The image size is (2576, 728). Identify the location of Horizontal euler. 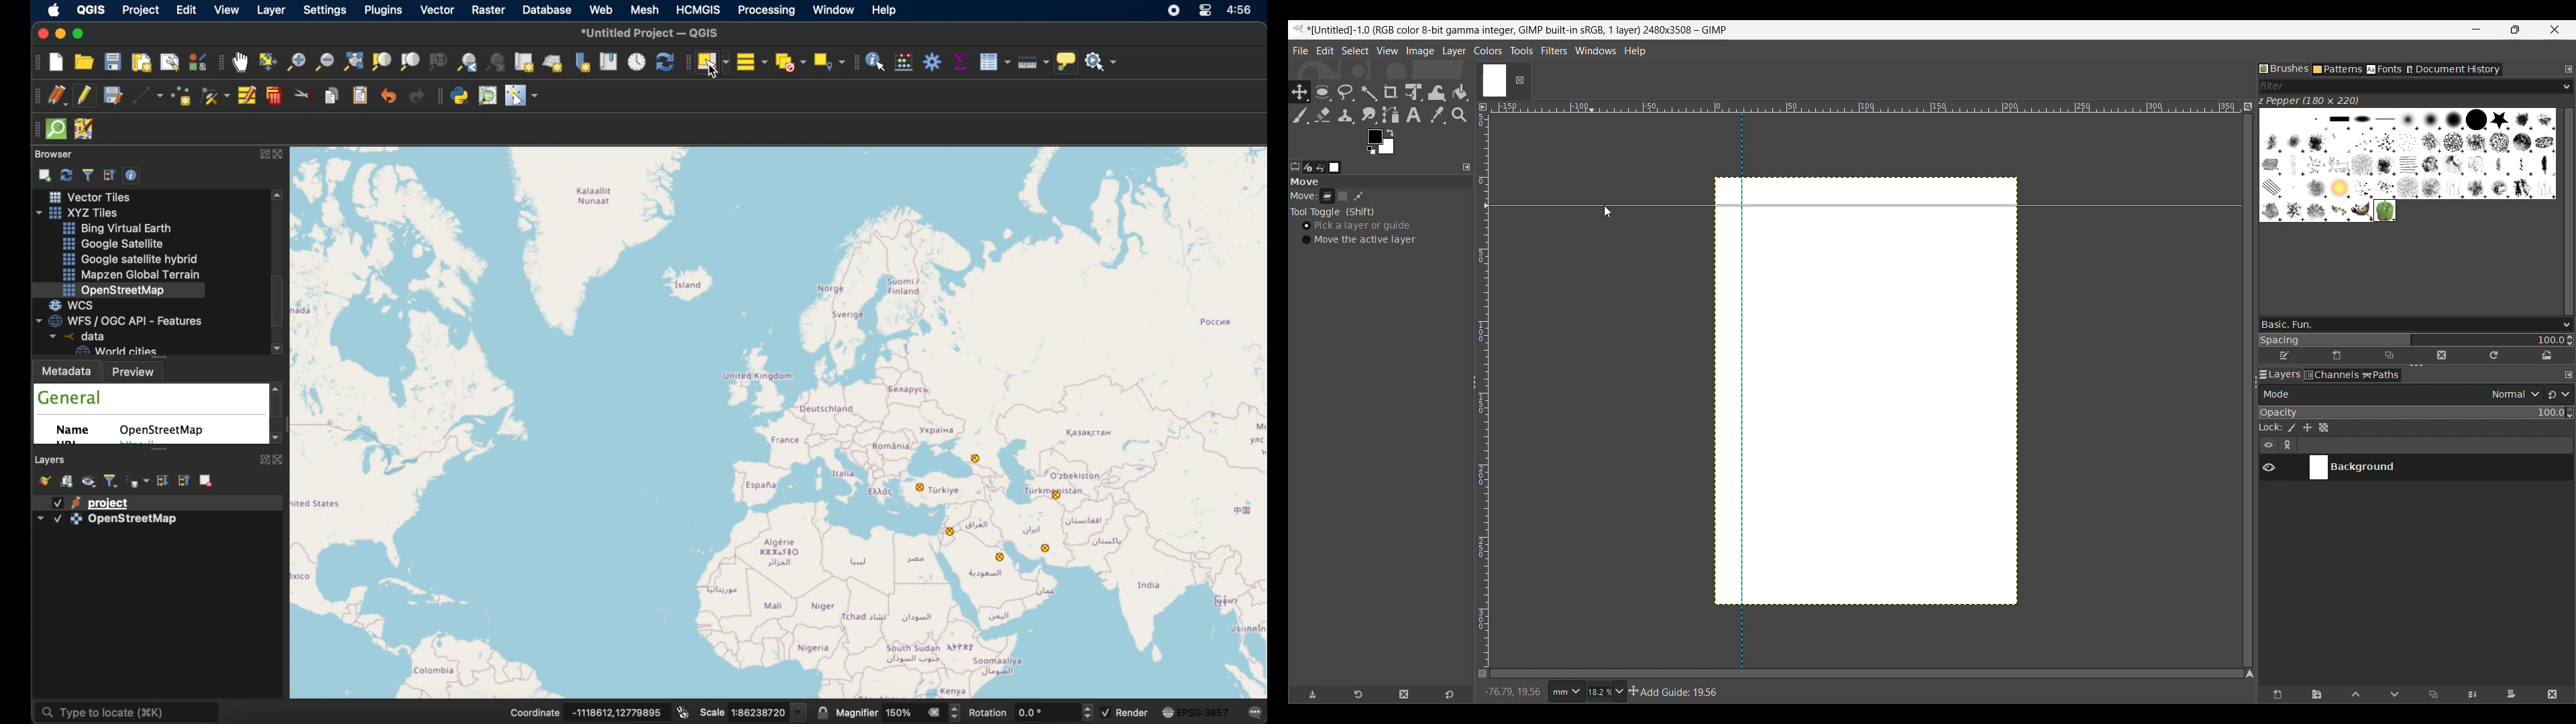
(1861, 106).